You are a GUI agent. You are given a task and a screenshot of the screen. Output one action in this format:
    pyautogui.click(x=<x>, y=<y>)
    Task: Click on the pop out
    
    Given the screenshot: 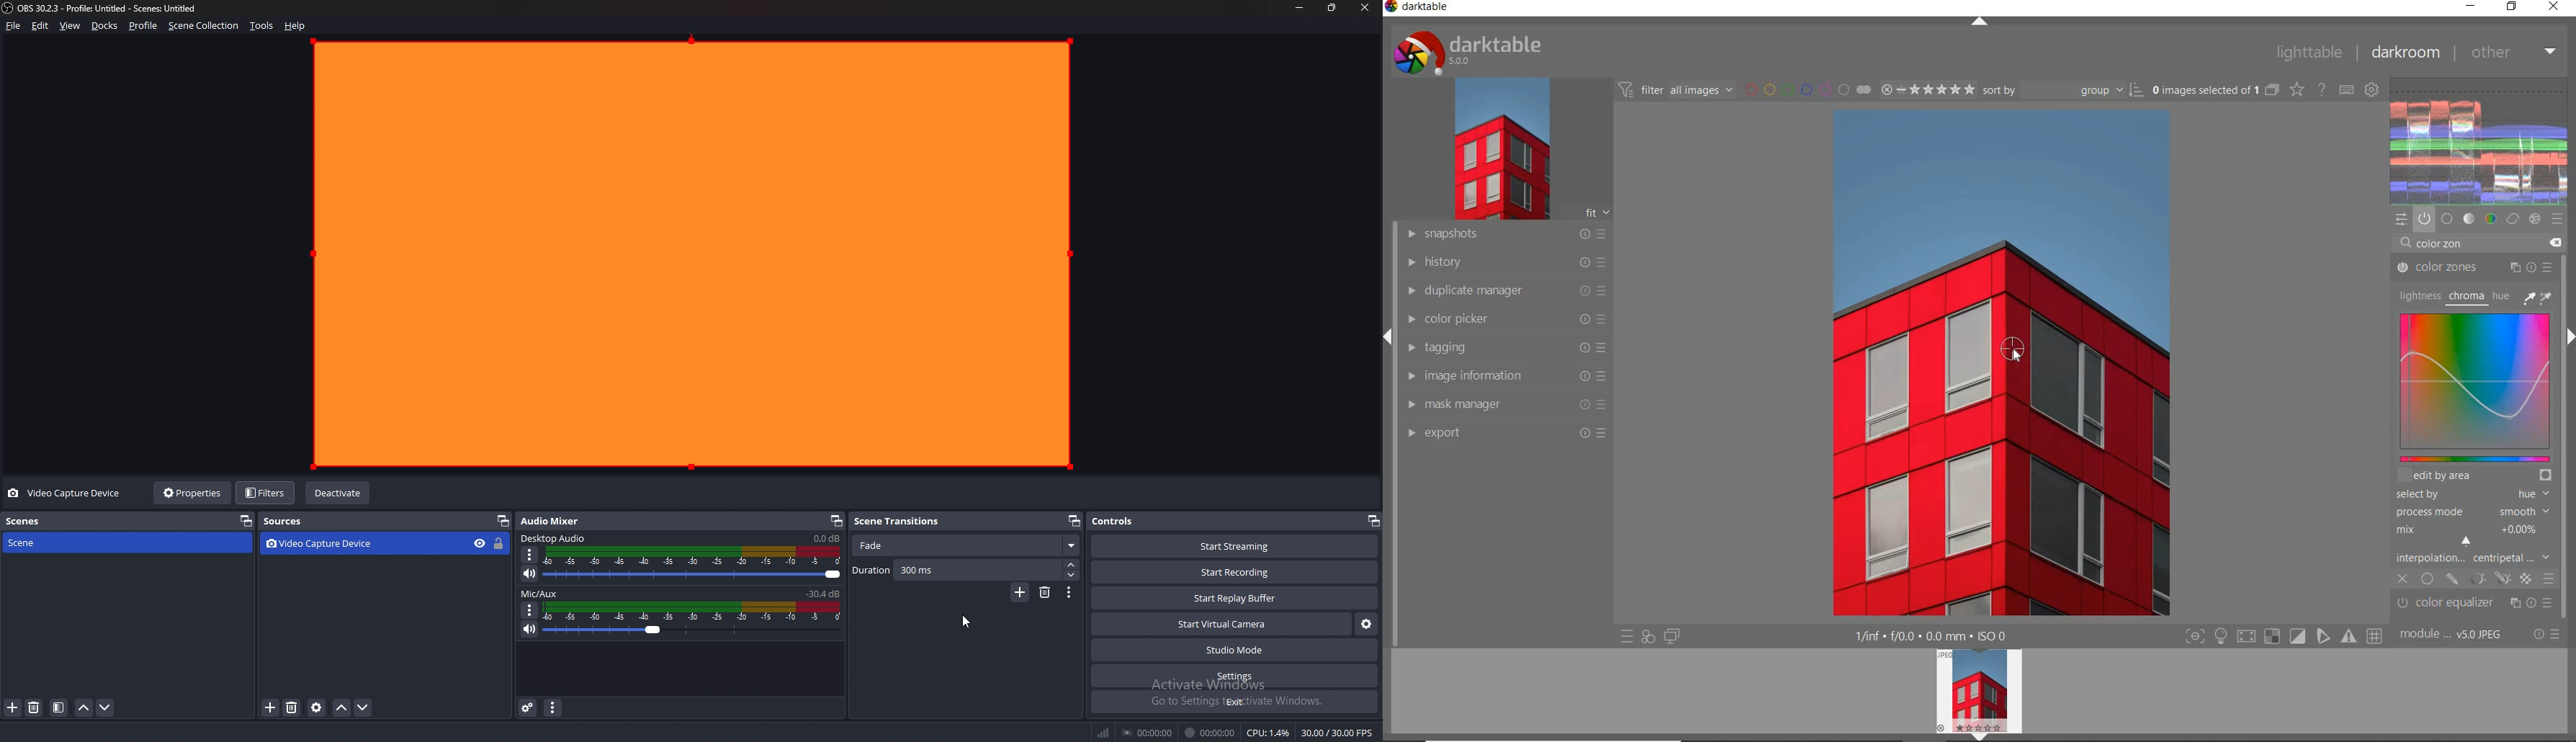 What is the action you would take?
    pyautogui.click(x=836, y=521)
    